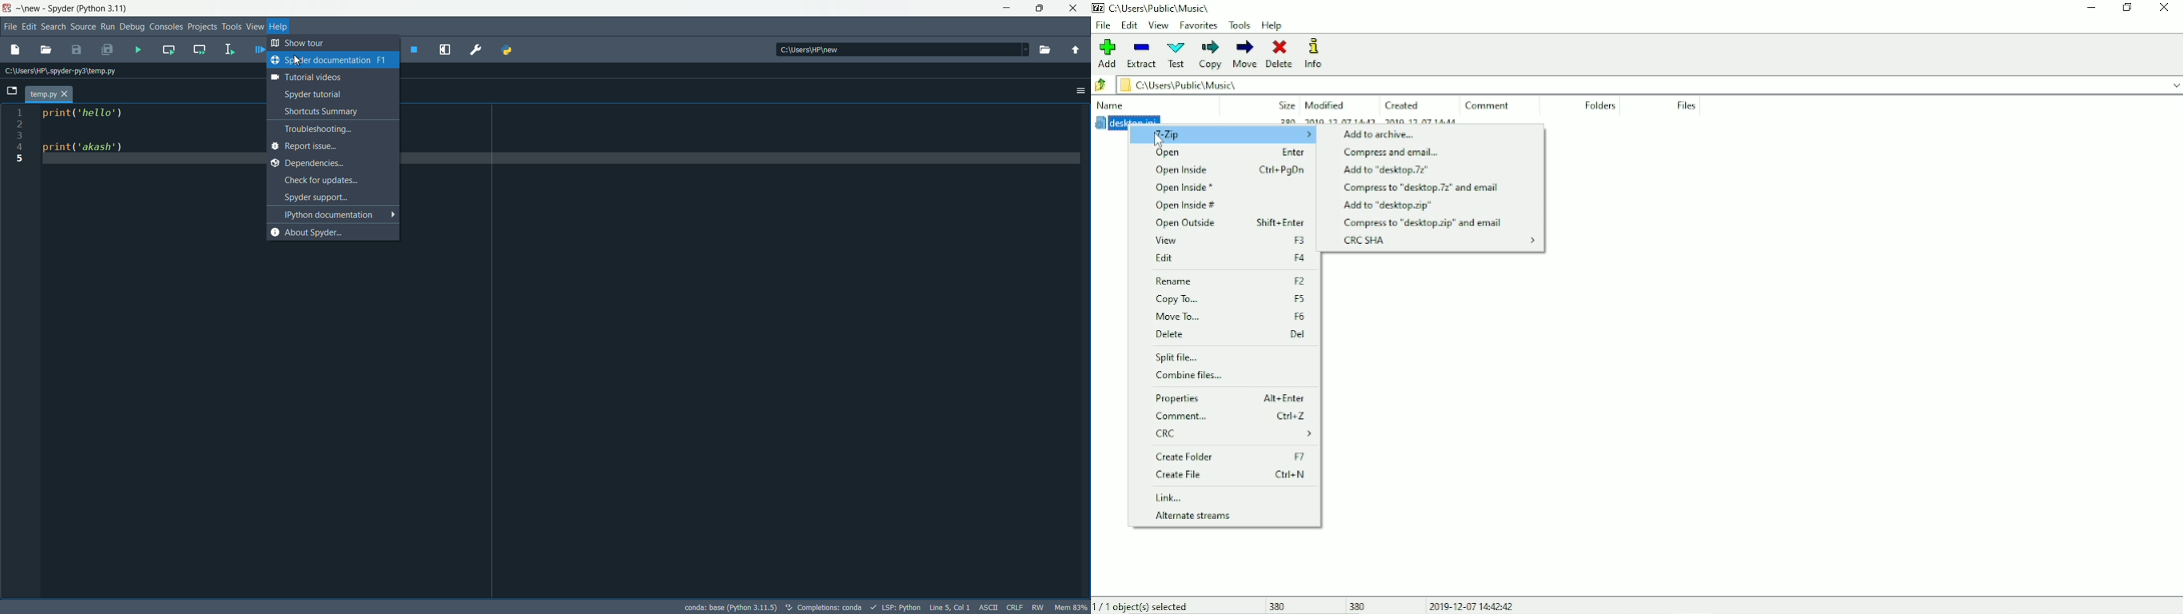  I want to click on Test, so click(1176, 55).